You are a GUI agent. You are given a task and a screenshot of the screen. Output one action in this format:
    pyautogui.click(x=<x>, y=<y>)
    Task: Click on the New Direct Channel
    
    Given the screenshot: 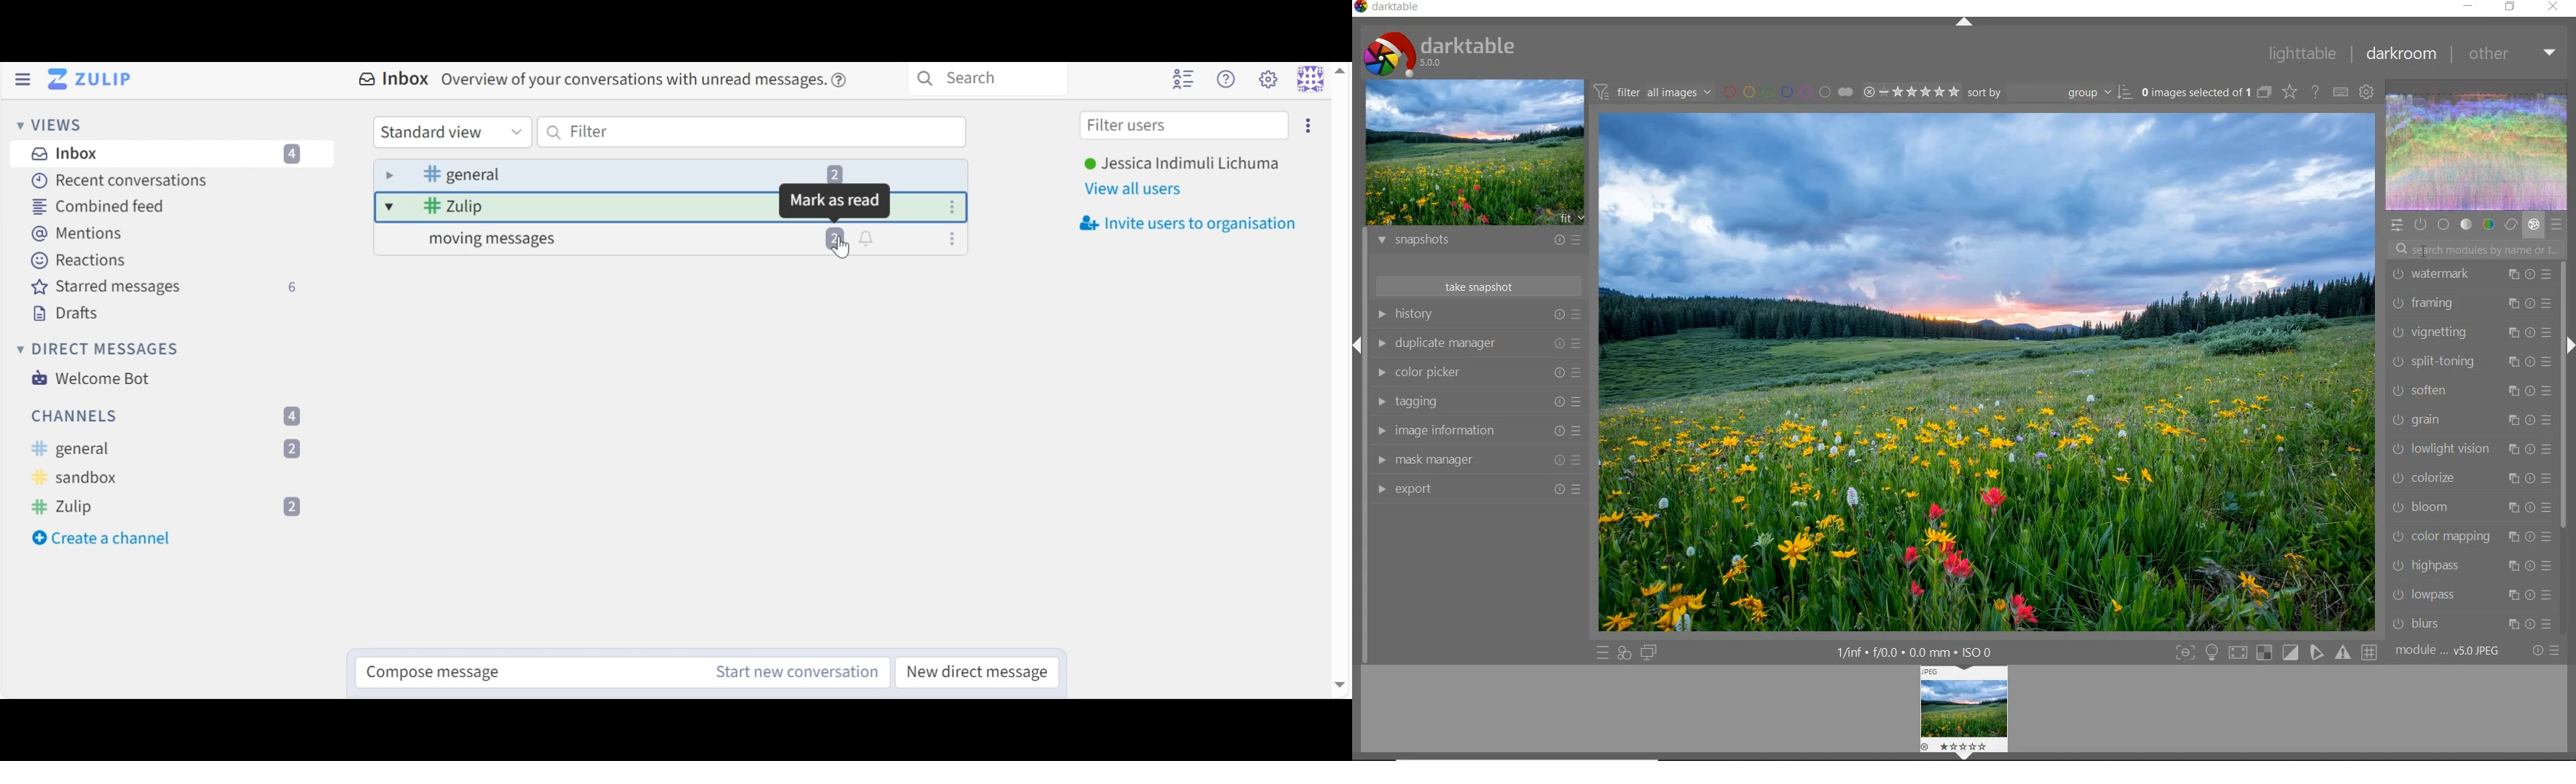 What is the action you would take?
    pyautogui.click(x=973, y=671)
    